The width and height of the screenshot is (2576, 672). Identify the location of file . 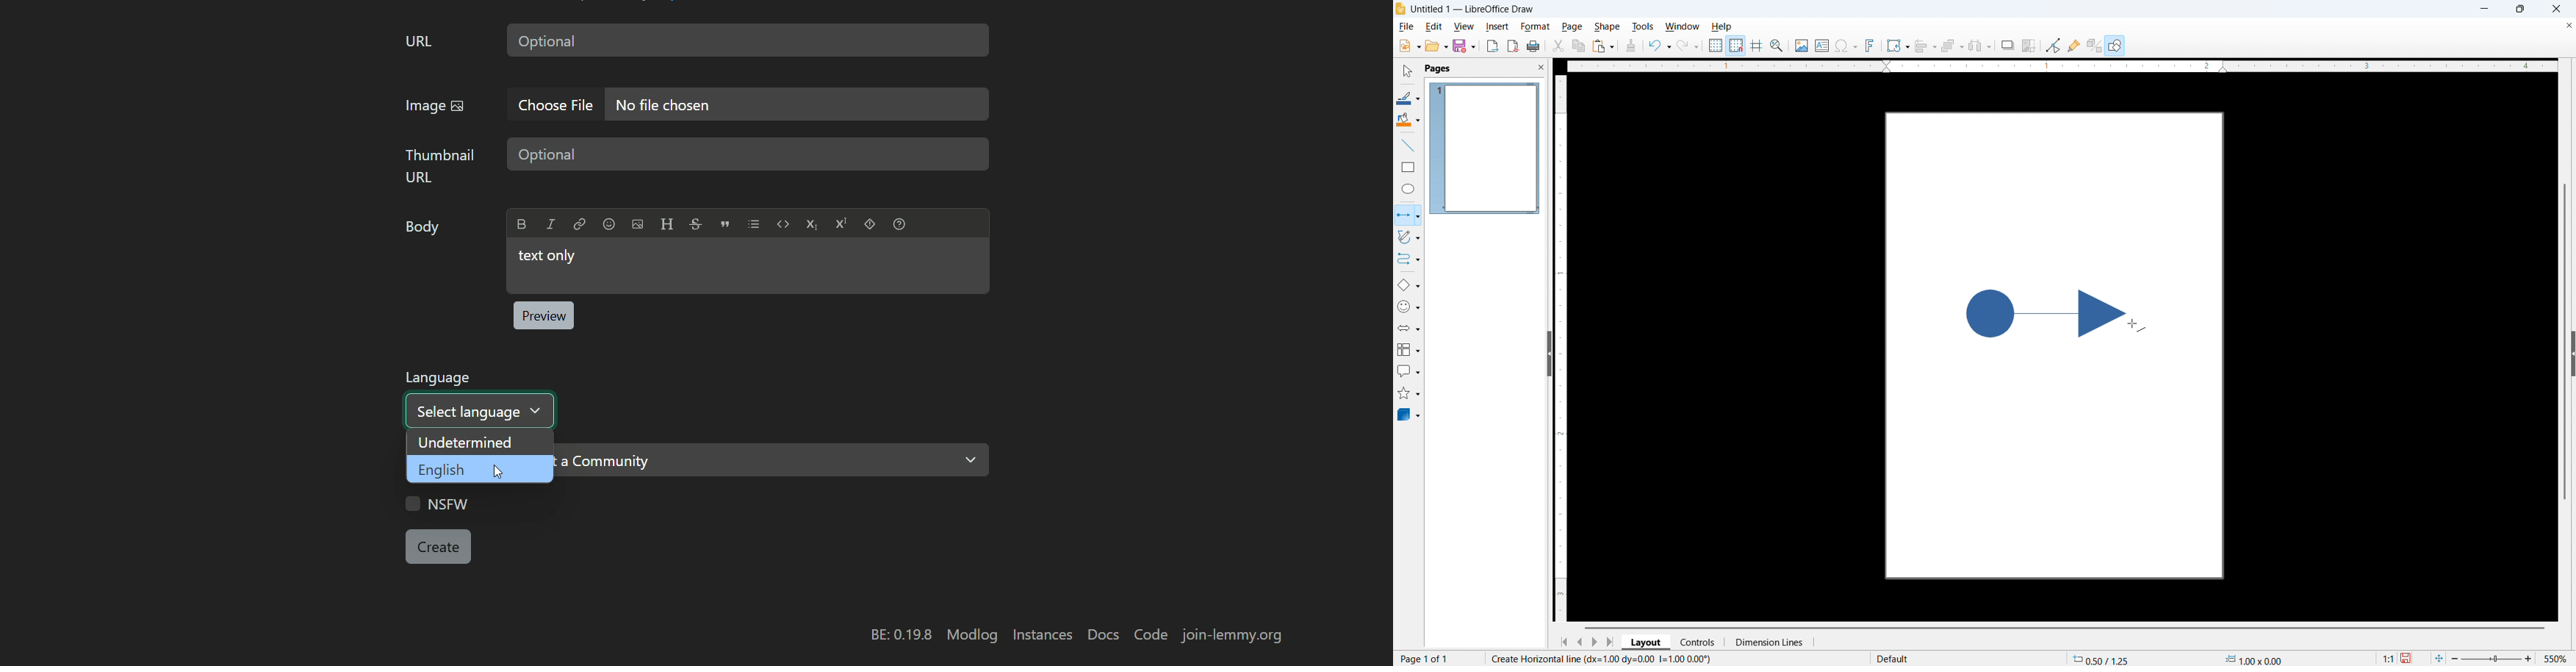
(1406, 27).